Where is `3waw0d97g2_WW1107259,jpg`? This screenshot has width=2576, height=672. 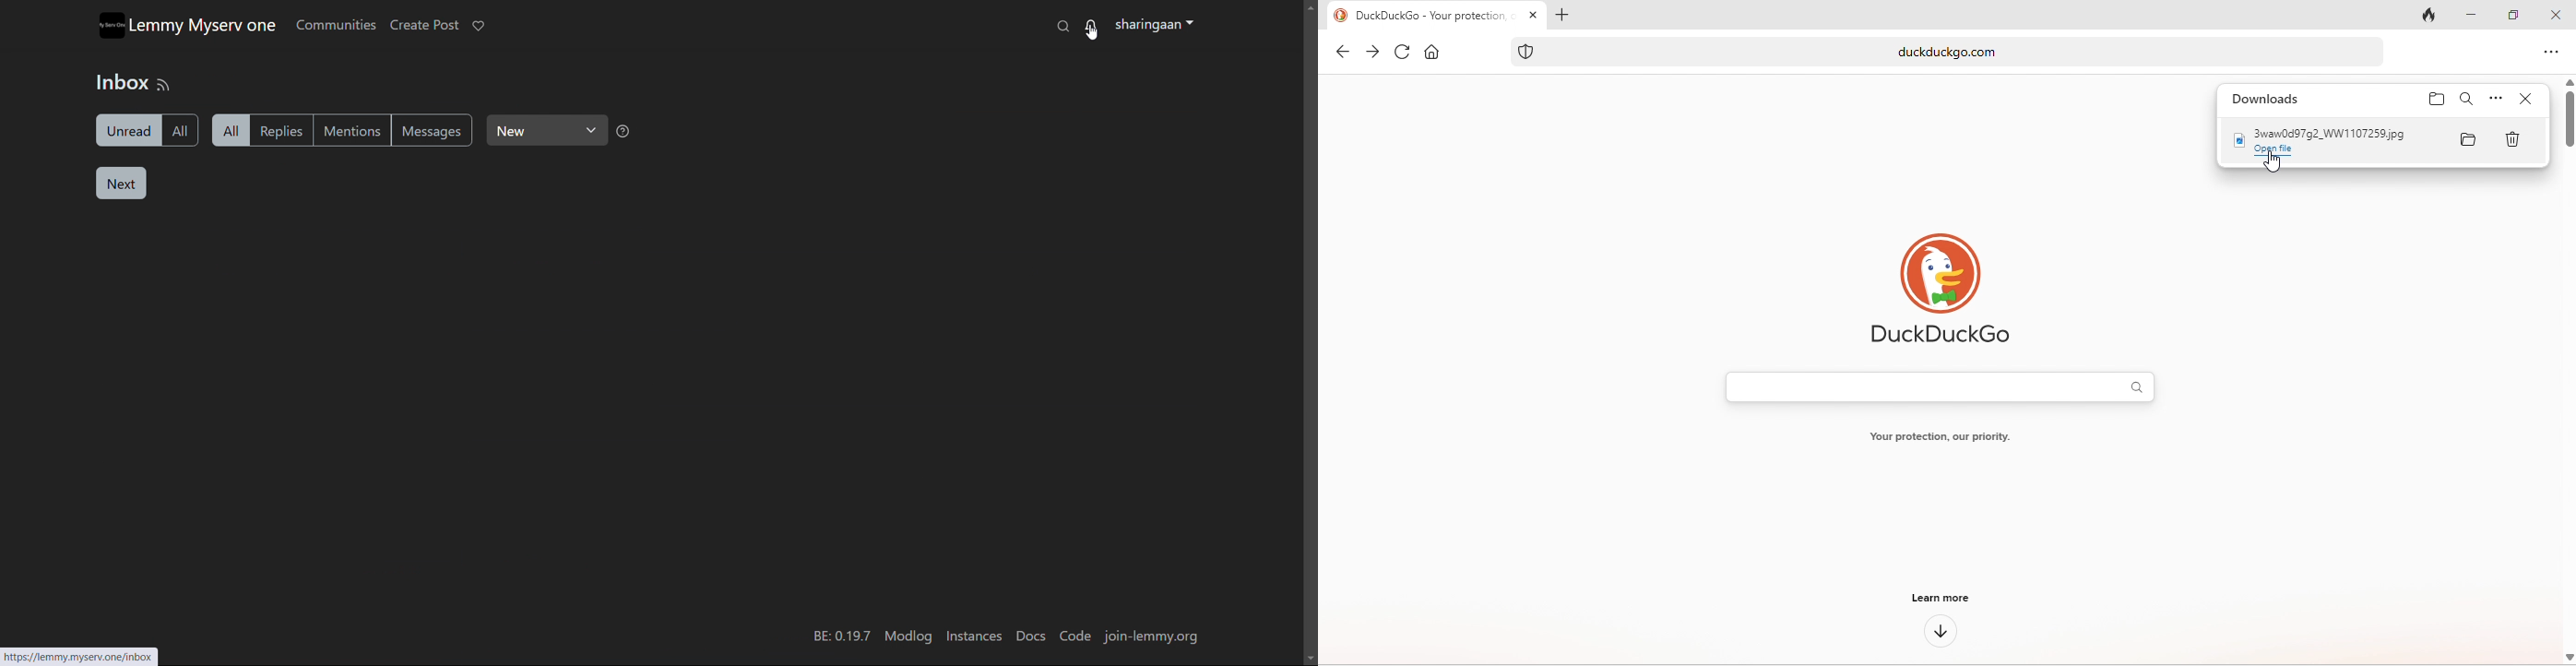 3waw0d97g2_WW1107259,jpg is located at coordinates (2332, 135).